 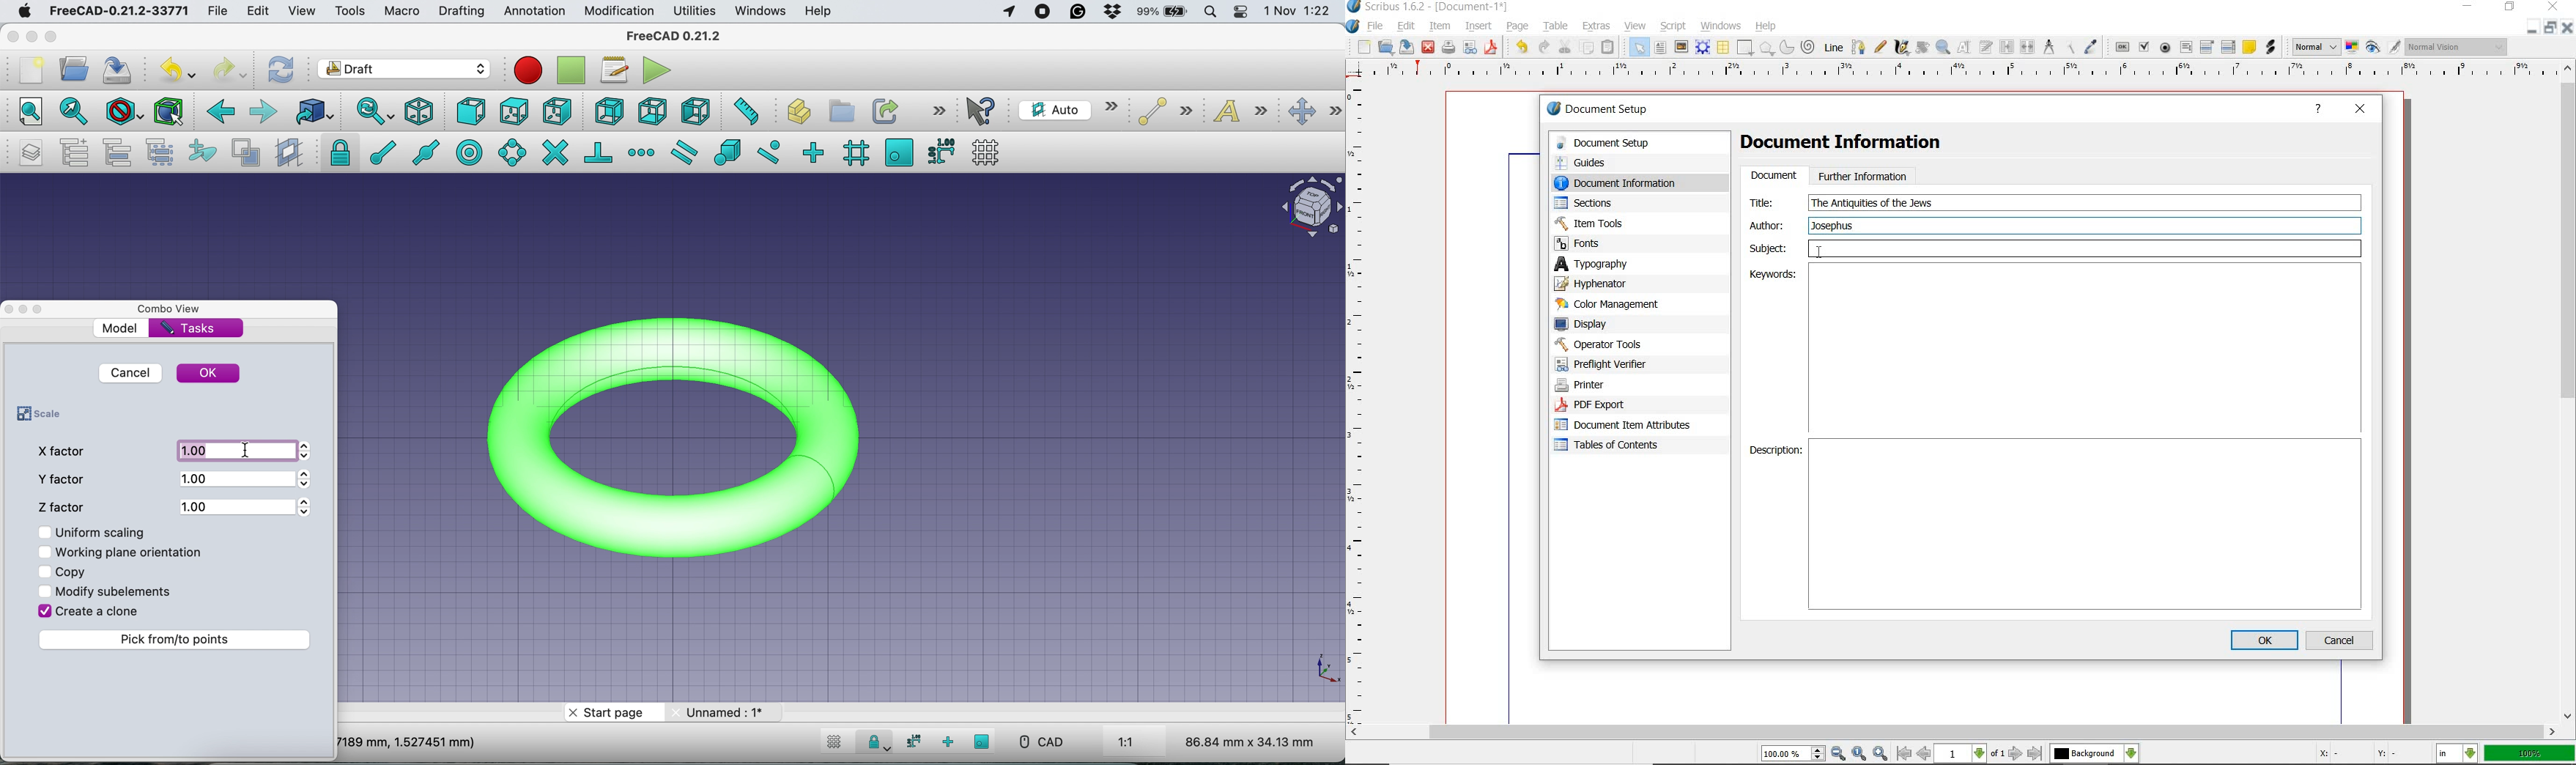 I want to click on Title, so click(x=1771, y=202).